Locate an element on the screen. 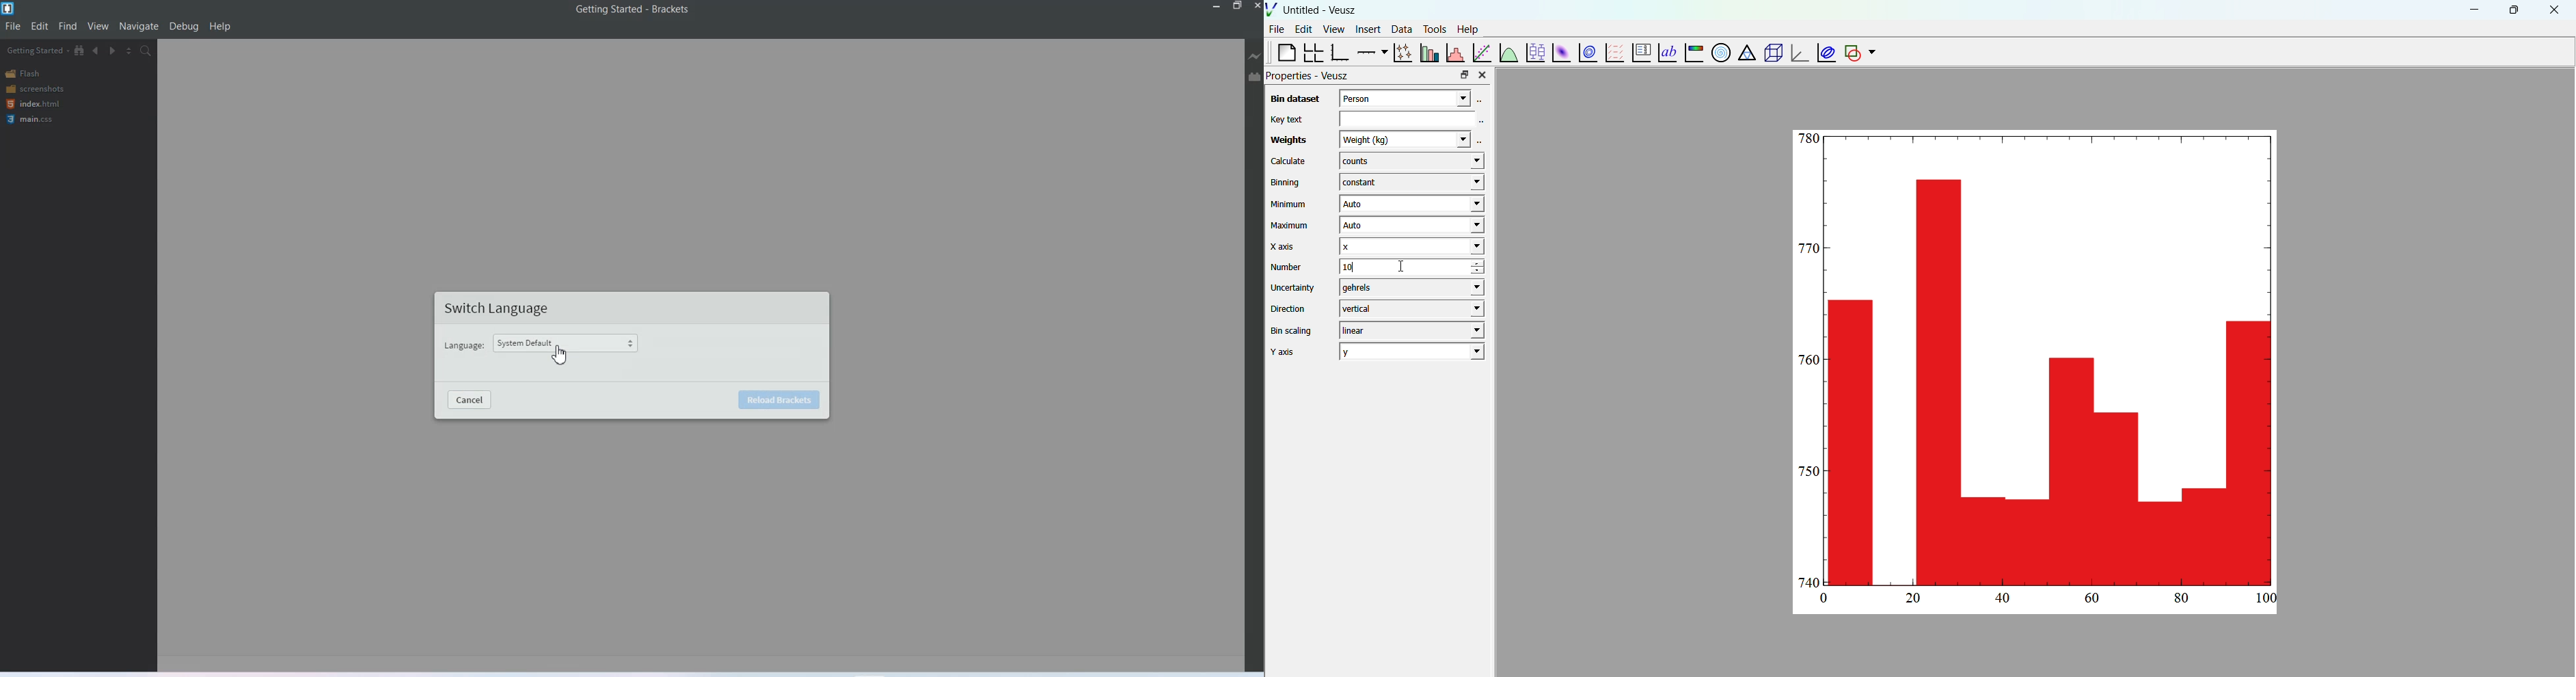 The image size is (2576, 700). maximize is located at coordinates (2512, 9).